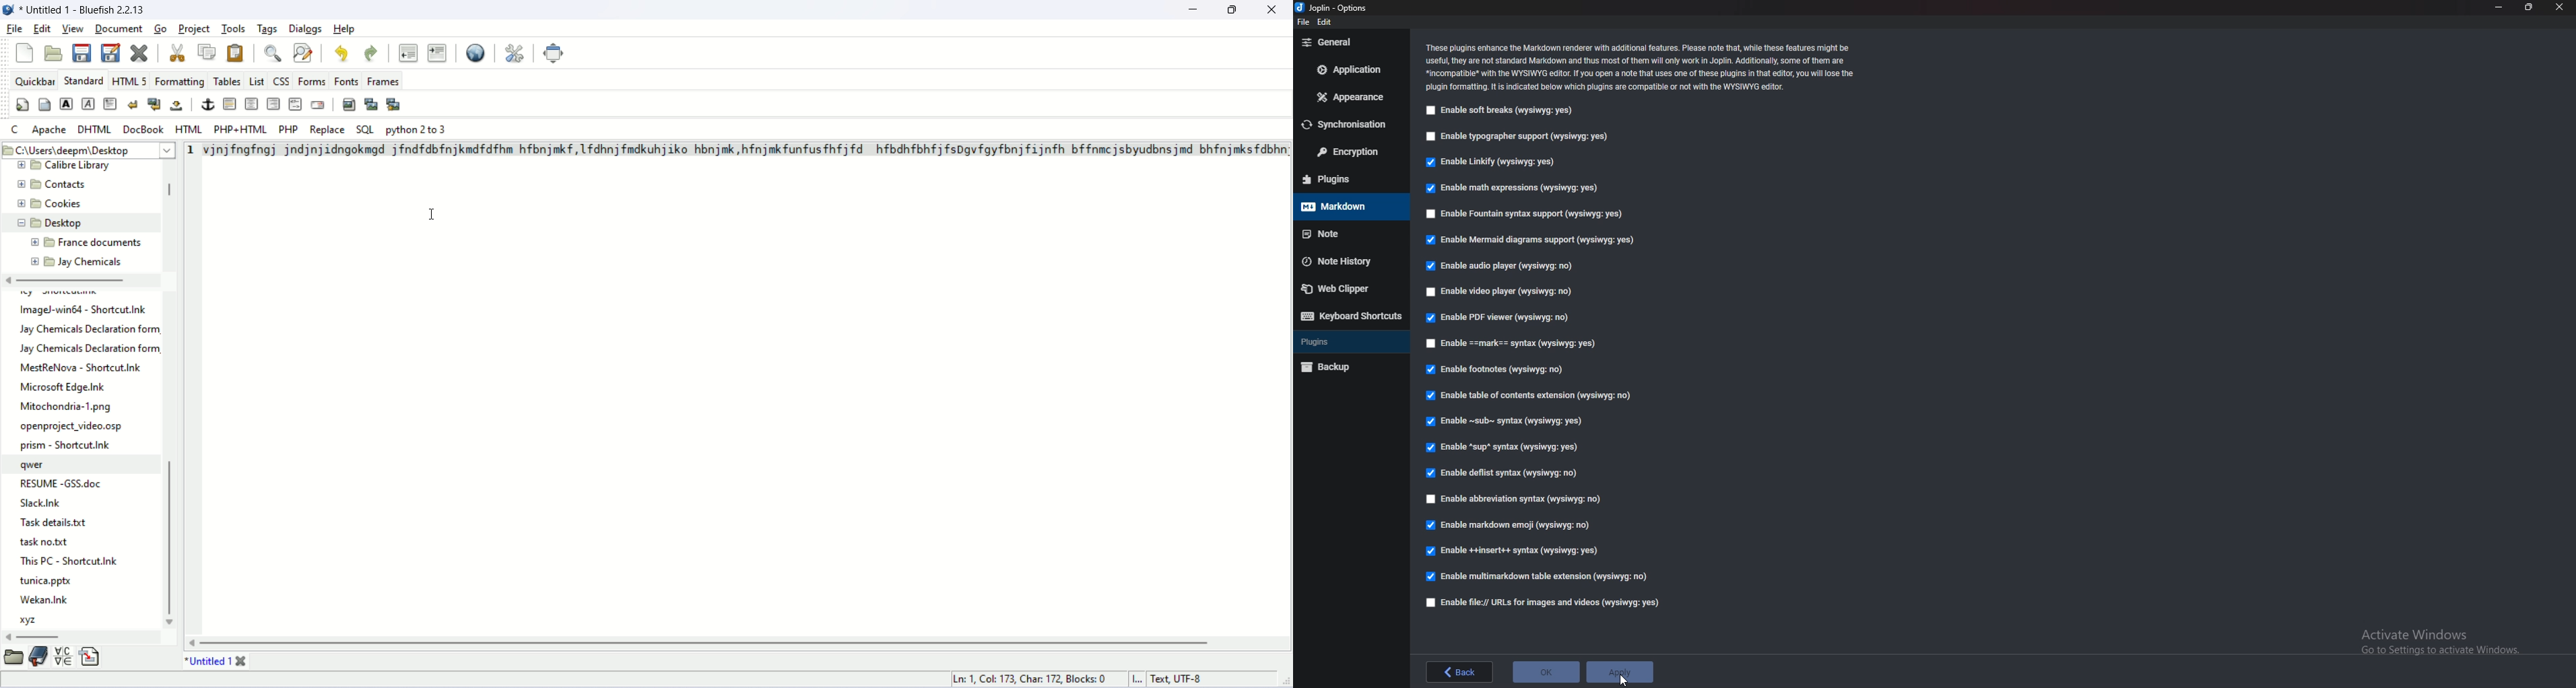 The width and height of the screenshot is (2576, 700). Describe the element at coordinates (2501, 7) in the screenshot. I see `Minimize` at that location.